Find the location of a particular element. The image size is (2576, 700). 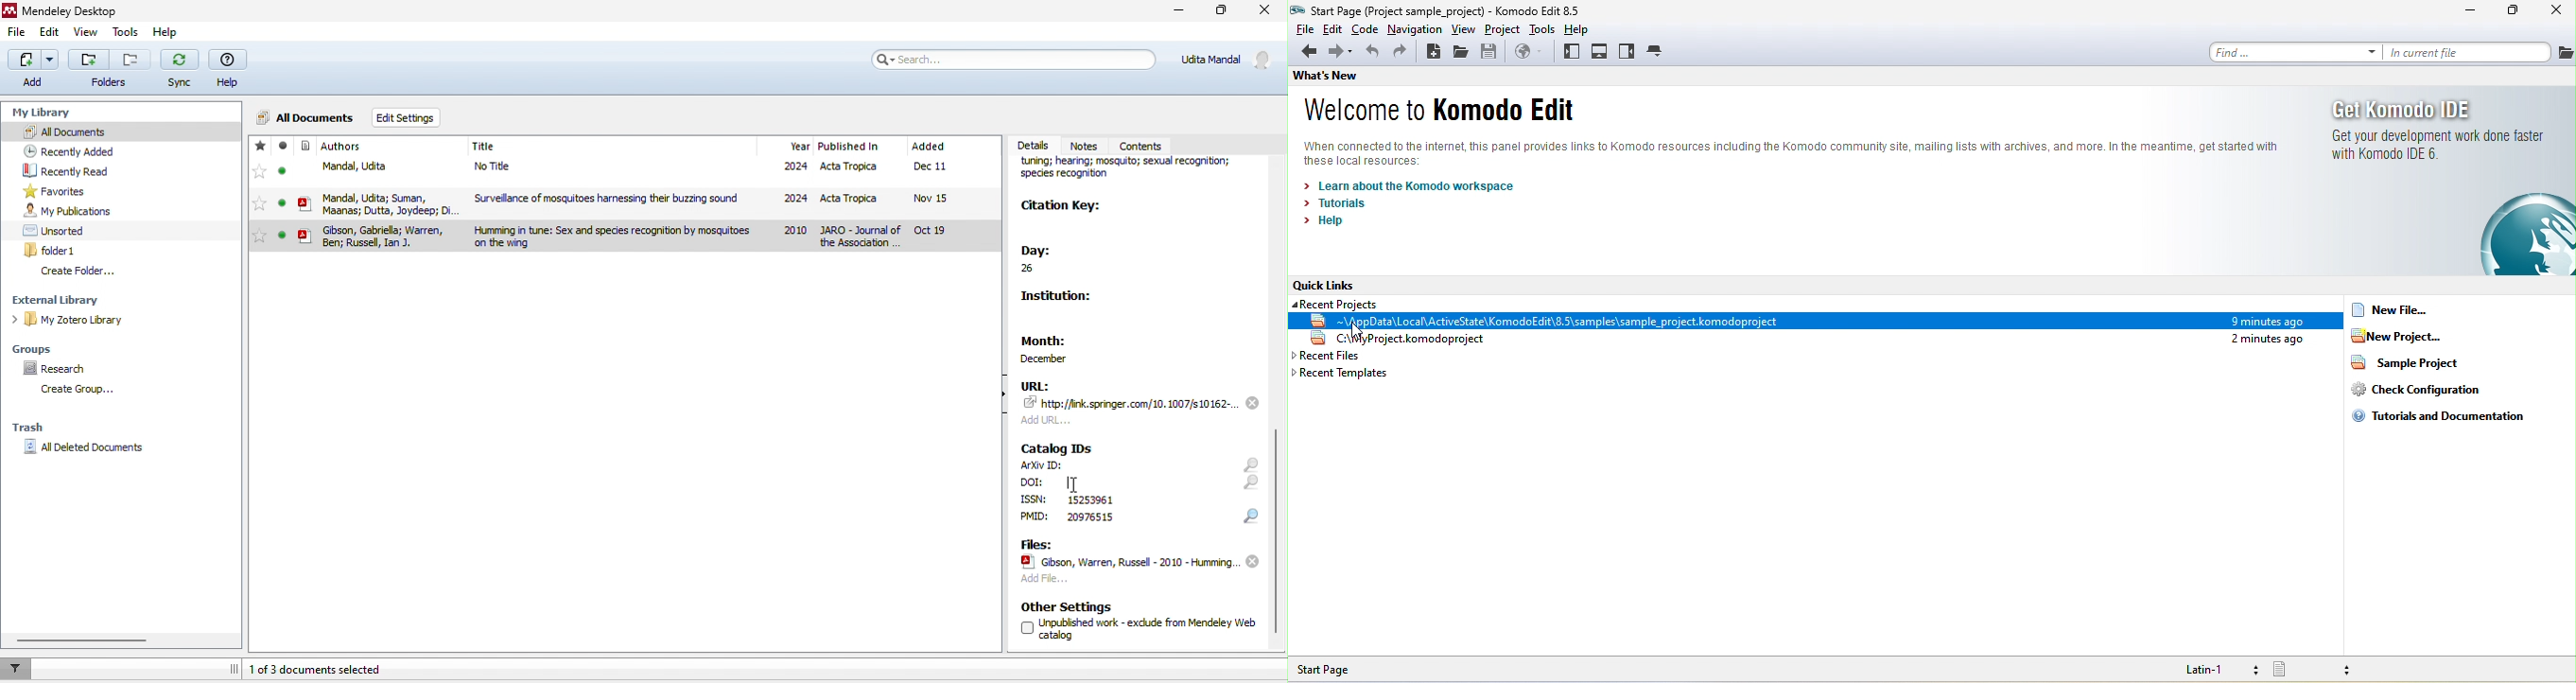

scroll down is located at coordinates (1277, 529).